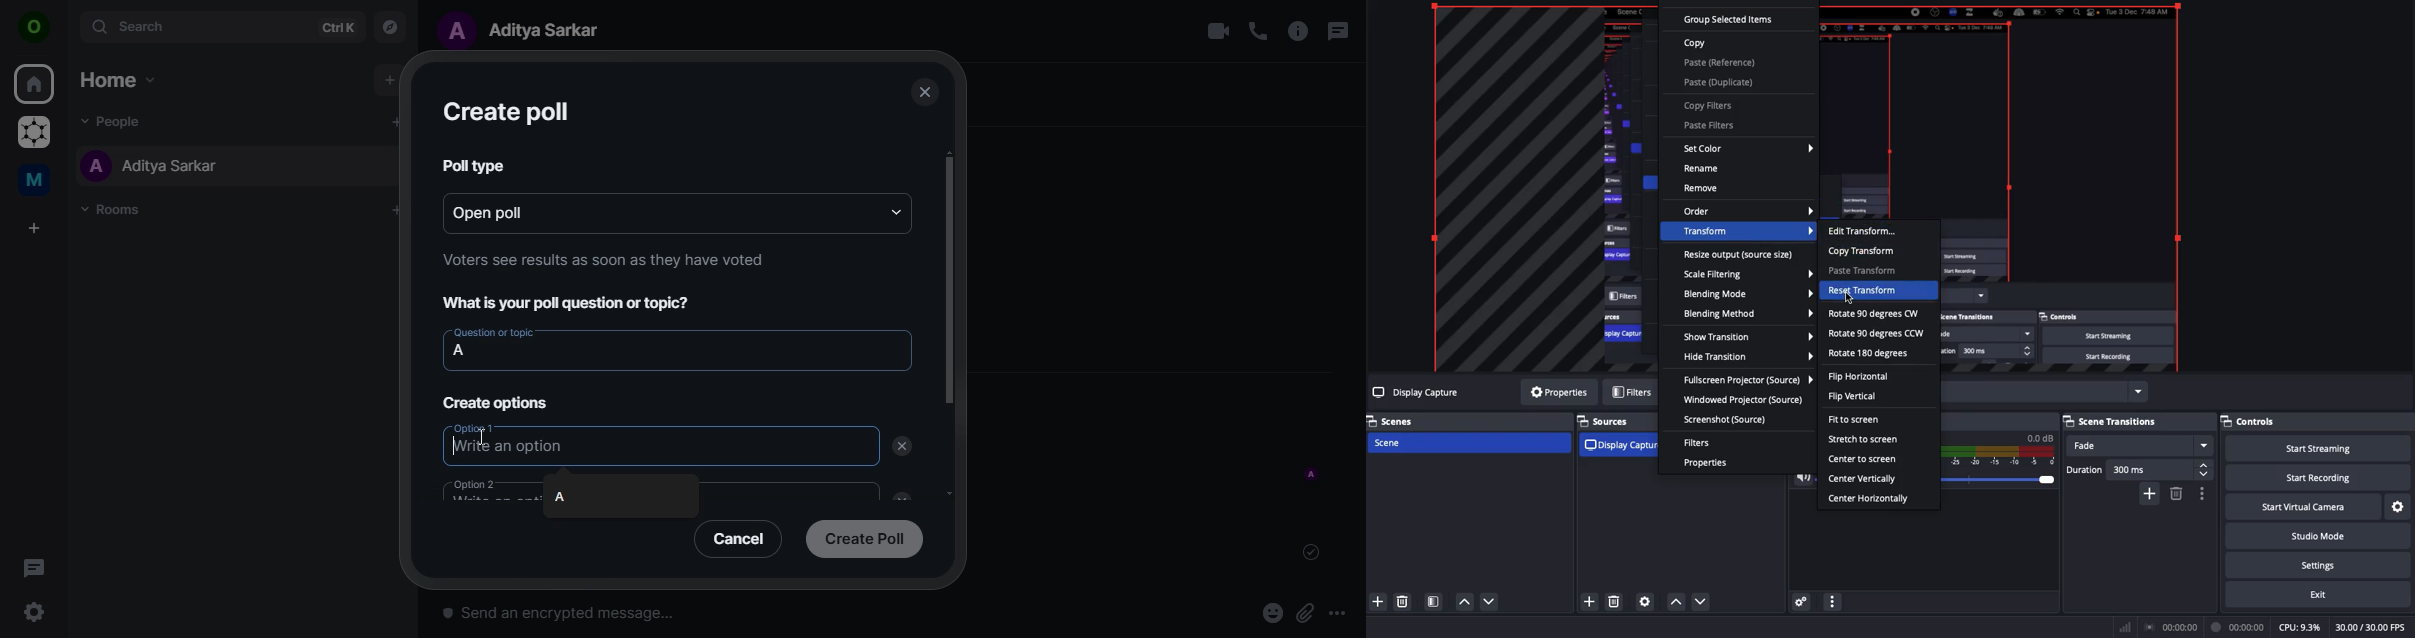  What do you see at coordinates (864, 537) in the screenshot?
I see `create poll` at bounding box center [864, 537].